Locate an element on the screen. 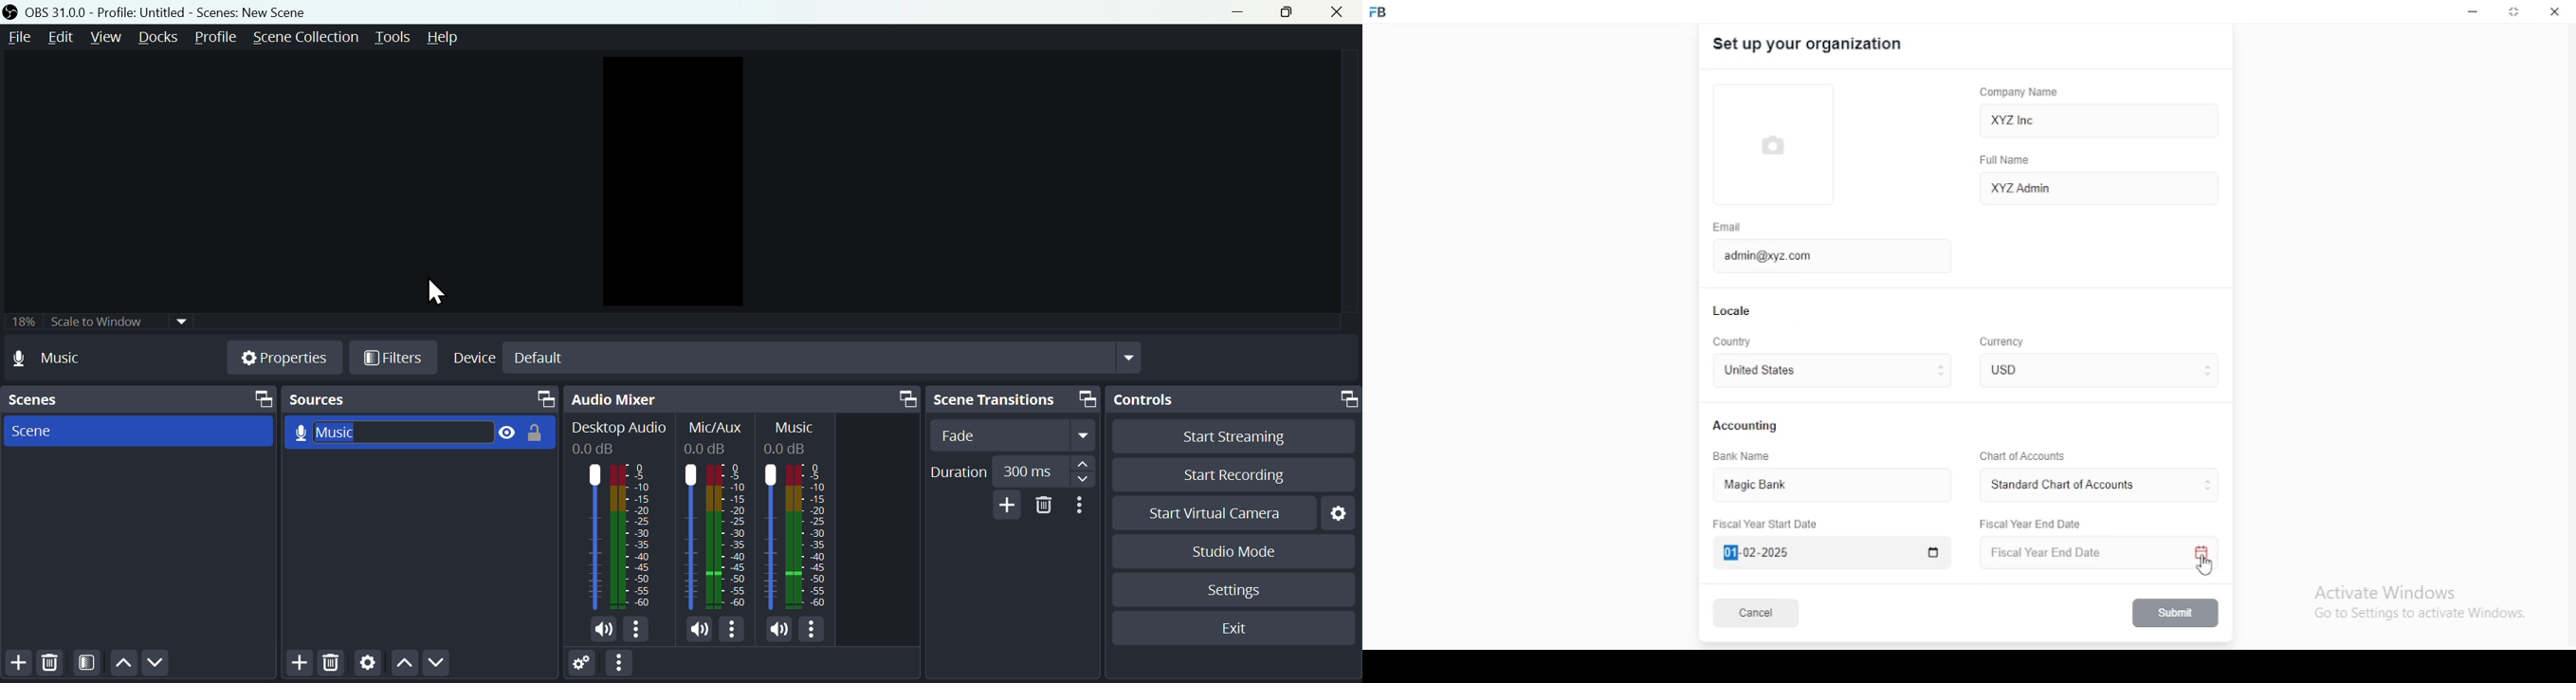   is located at coordinates (793, 426).